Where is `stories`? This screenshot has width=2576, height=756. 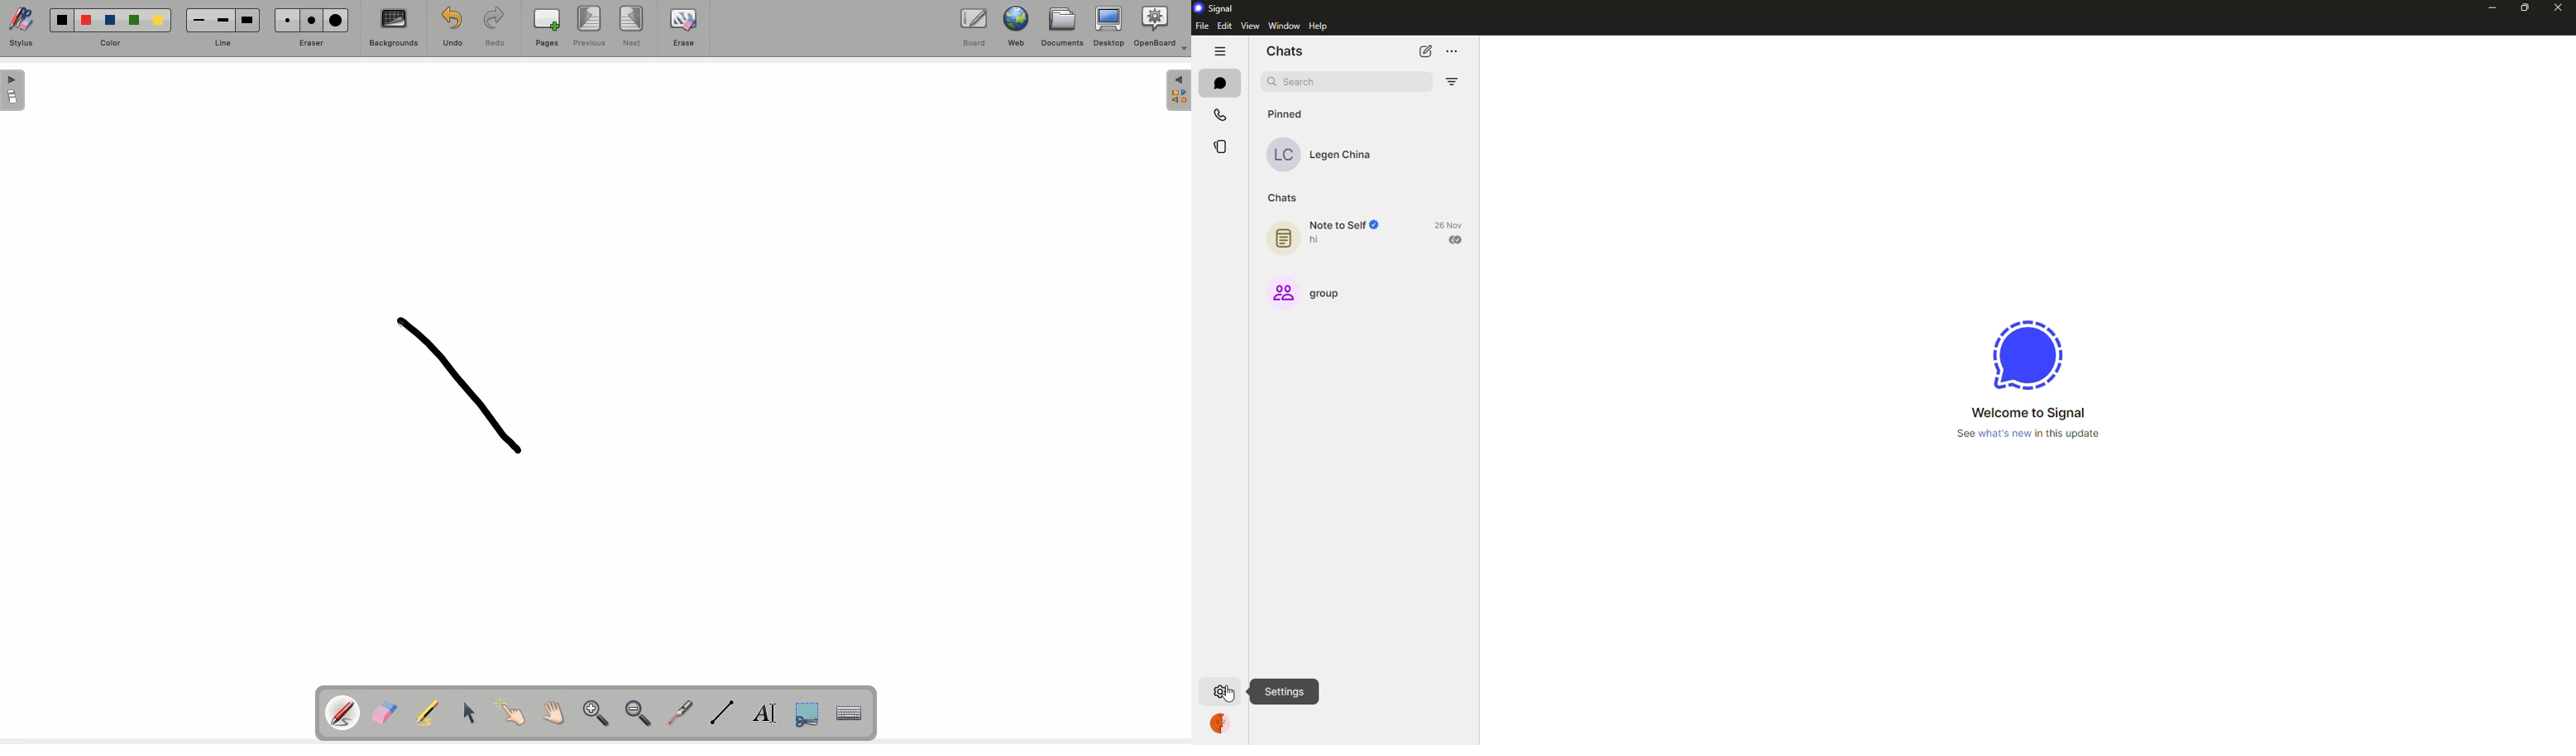 stories is located at coordinates (1222, 147).